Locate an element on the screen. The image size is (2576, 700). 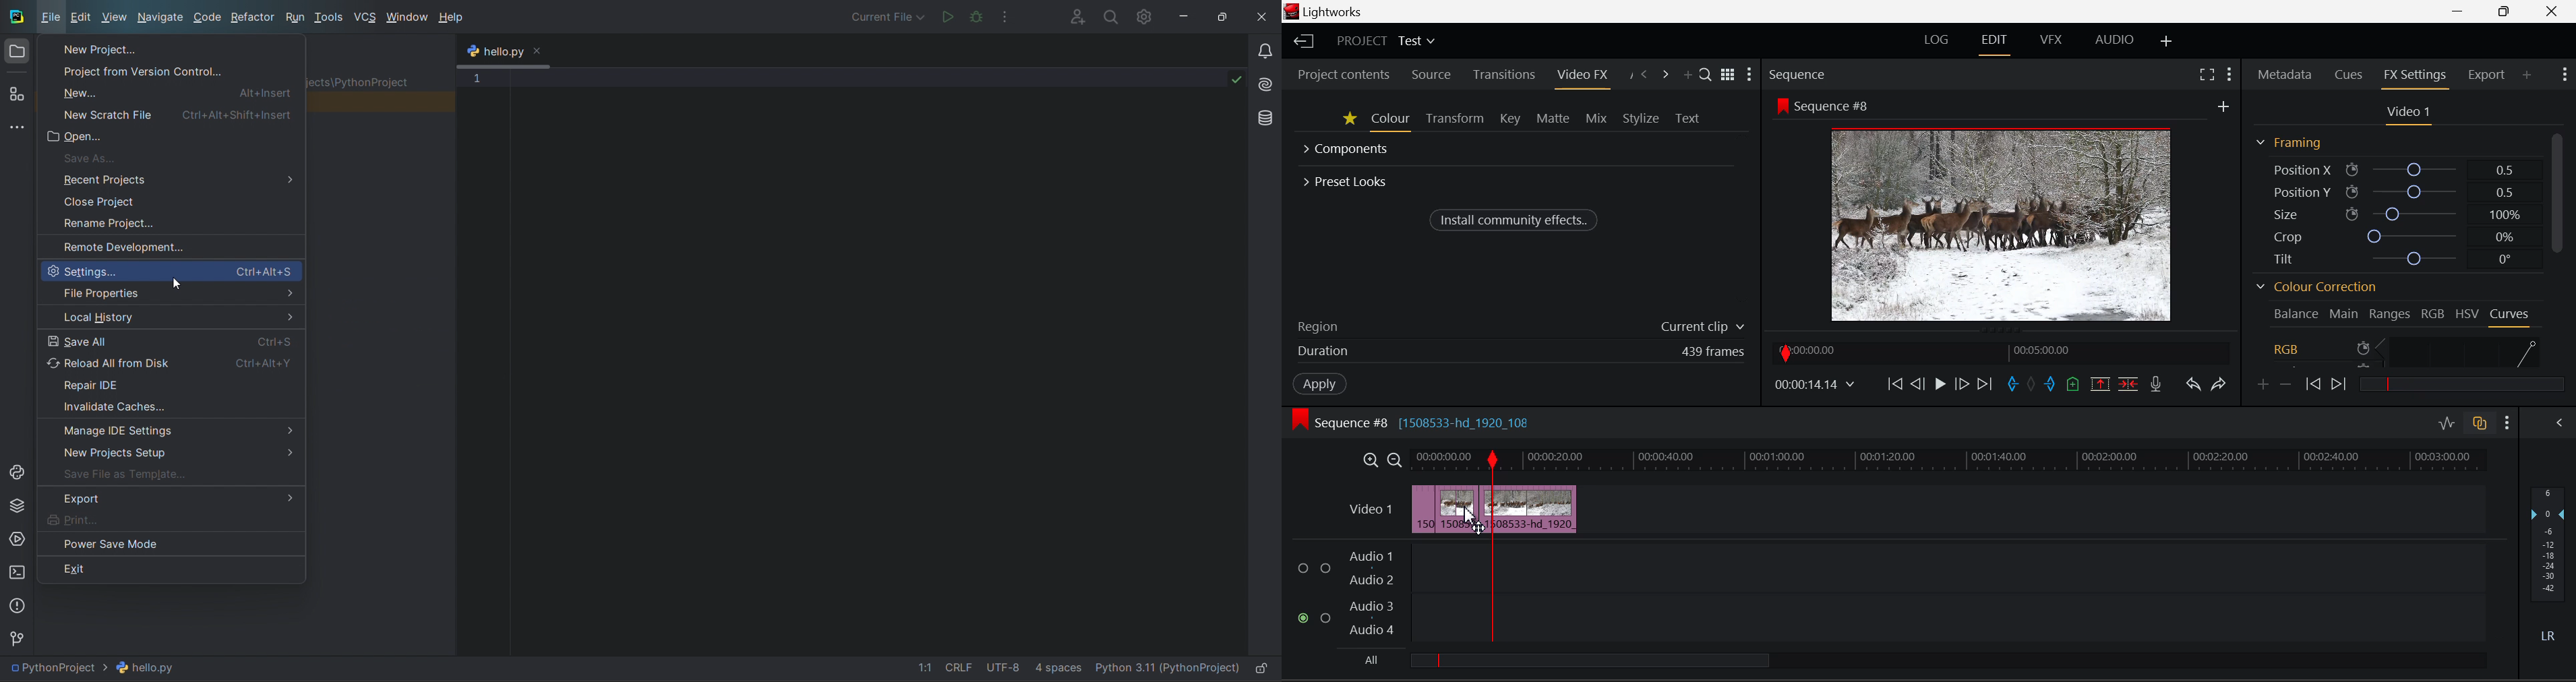
repair ide is located at coordinates (175, 384).